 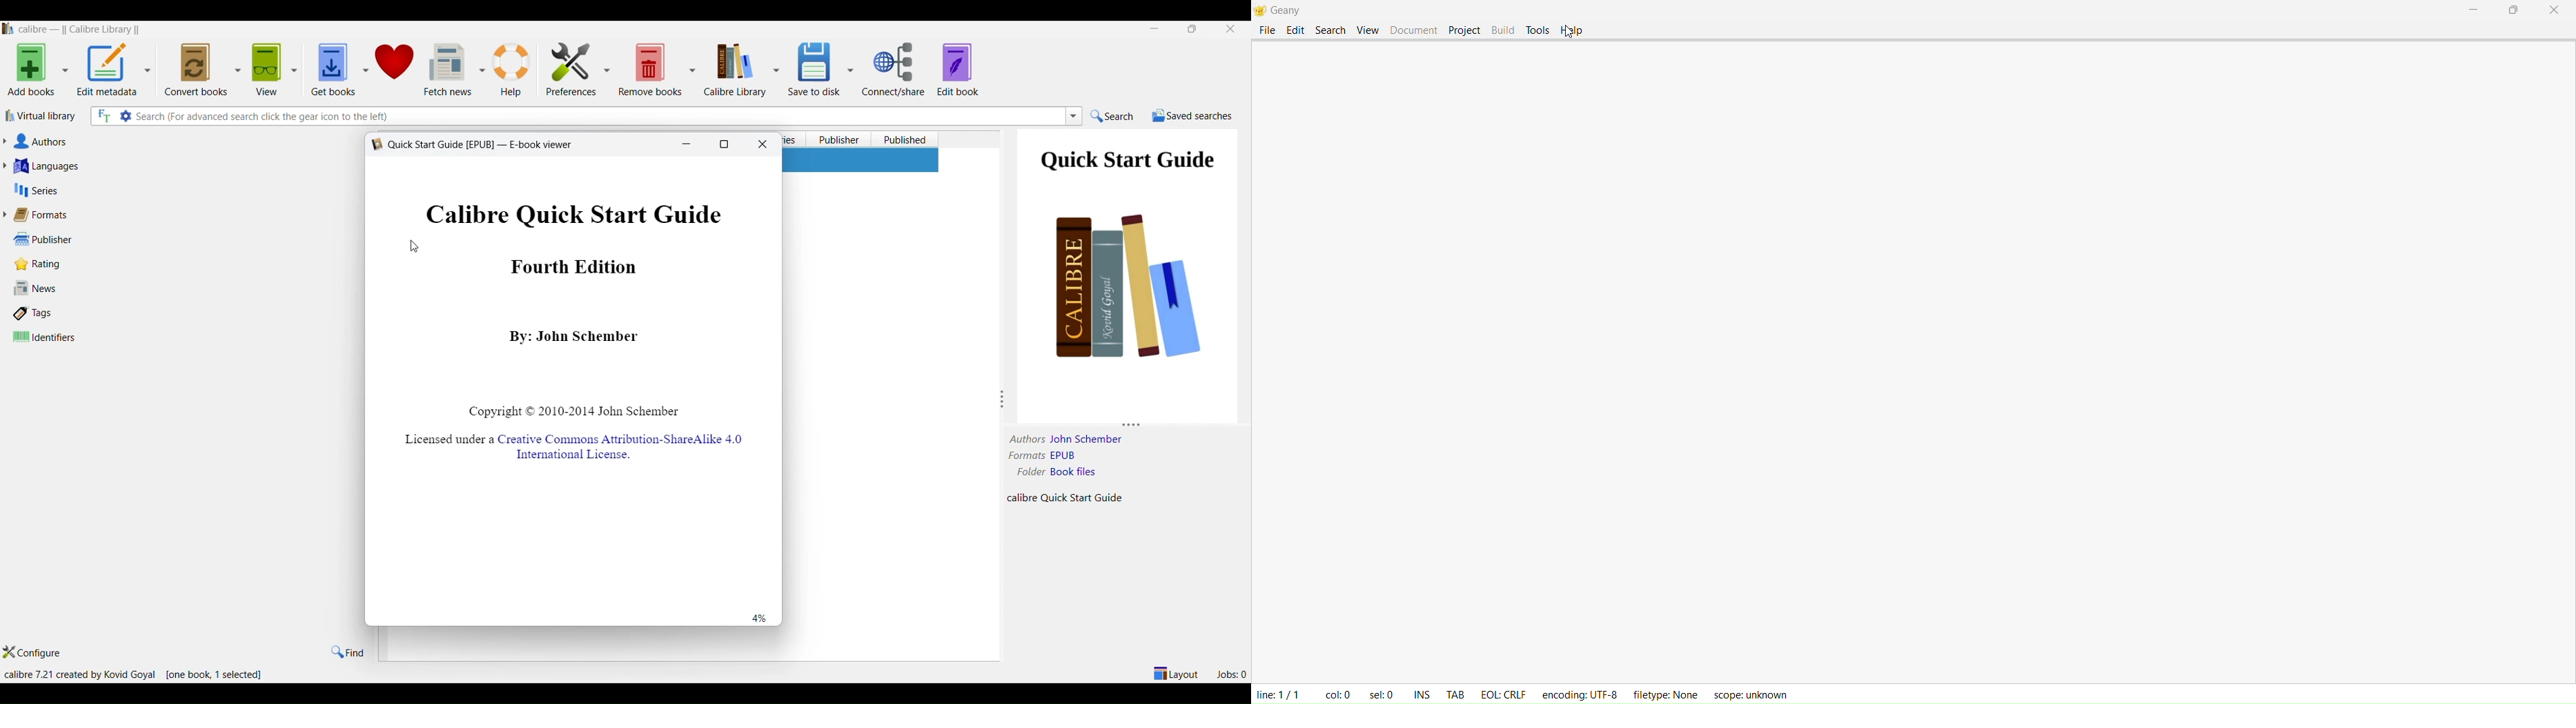 What do you see at coordinates (179, 190) in the screenshot?
I see `series` at bounding box center [179, 190].